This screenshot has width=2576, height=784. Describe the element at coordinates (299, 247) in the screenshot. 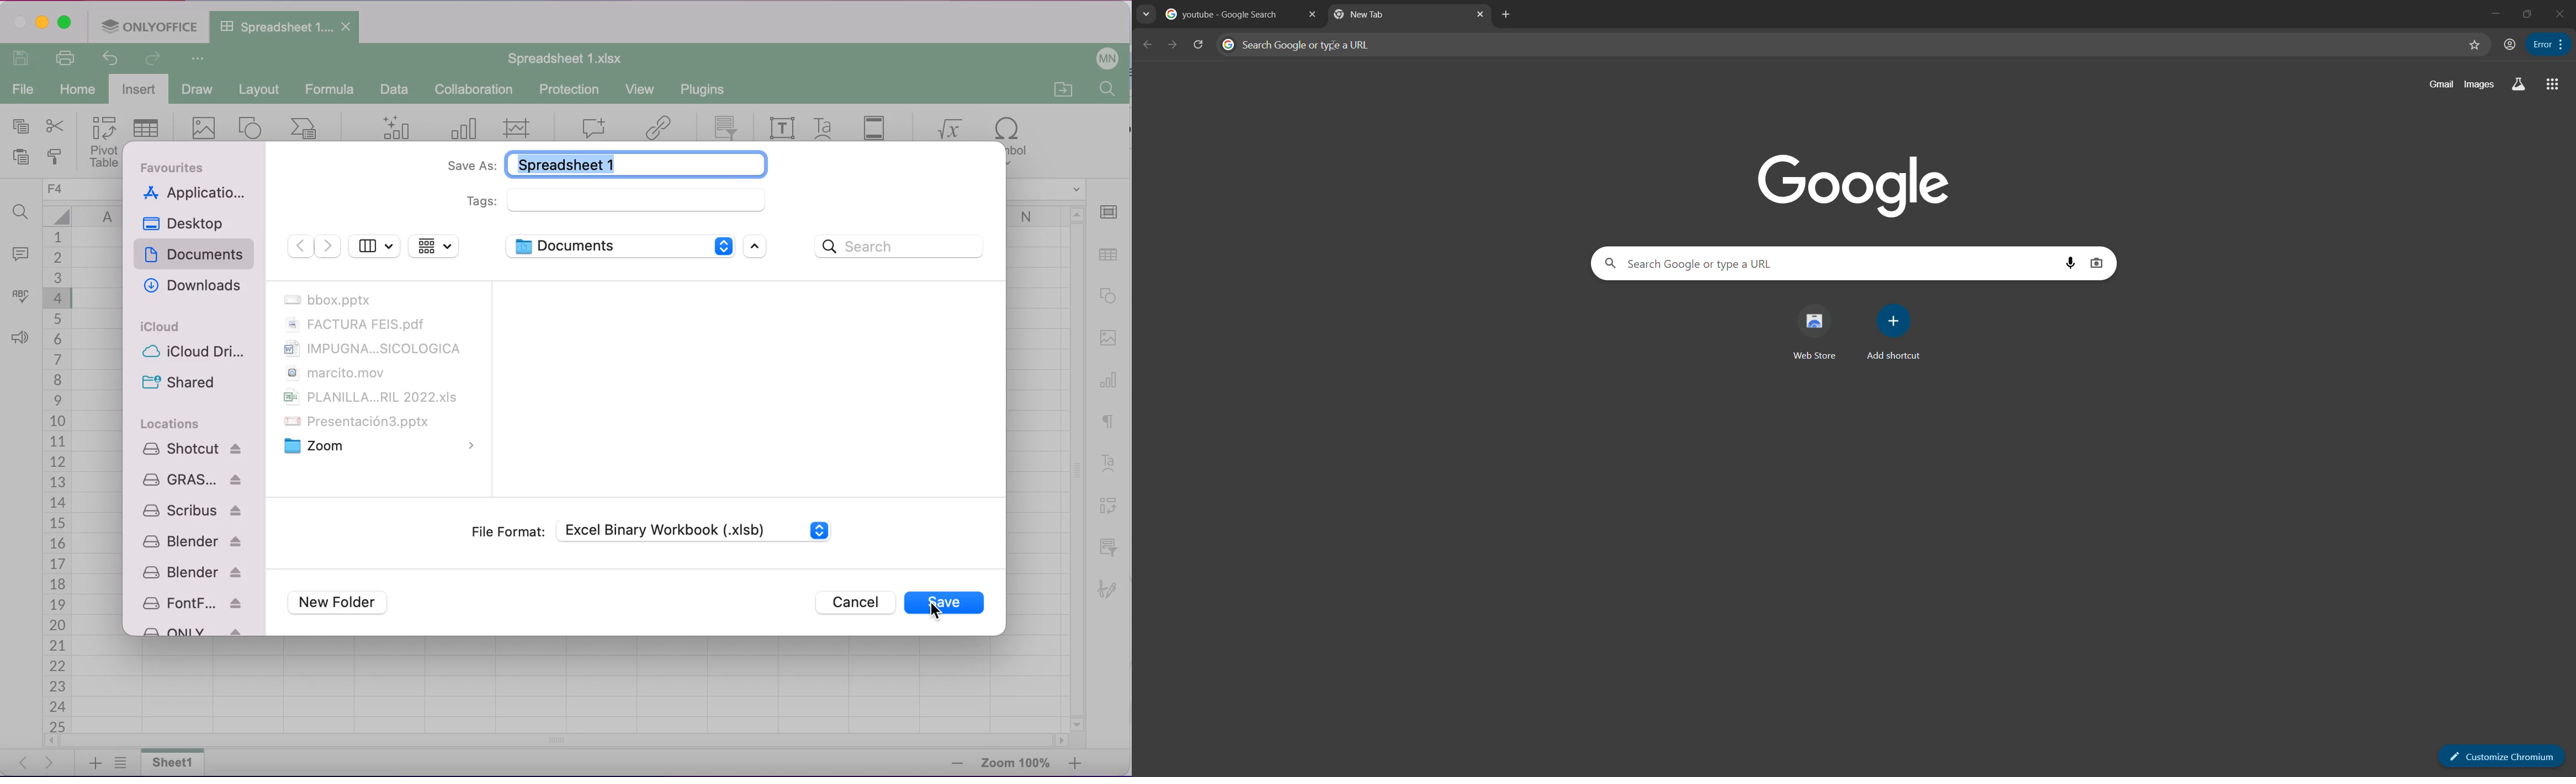

I see `previous` at that location.